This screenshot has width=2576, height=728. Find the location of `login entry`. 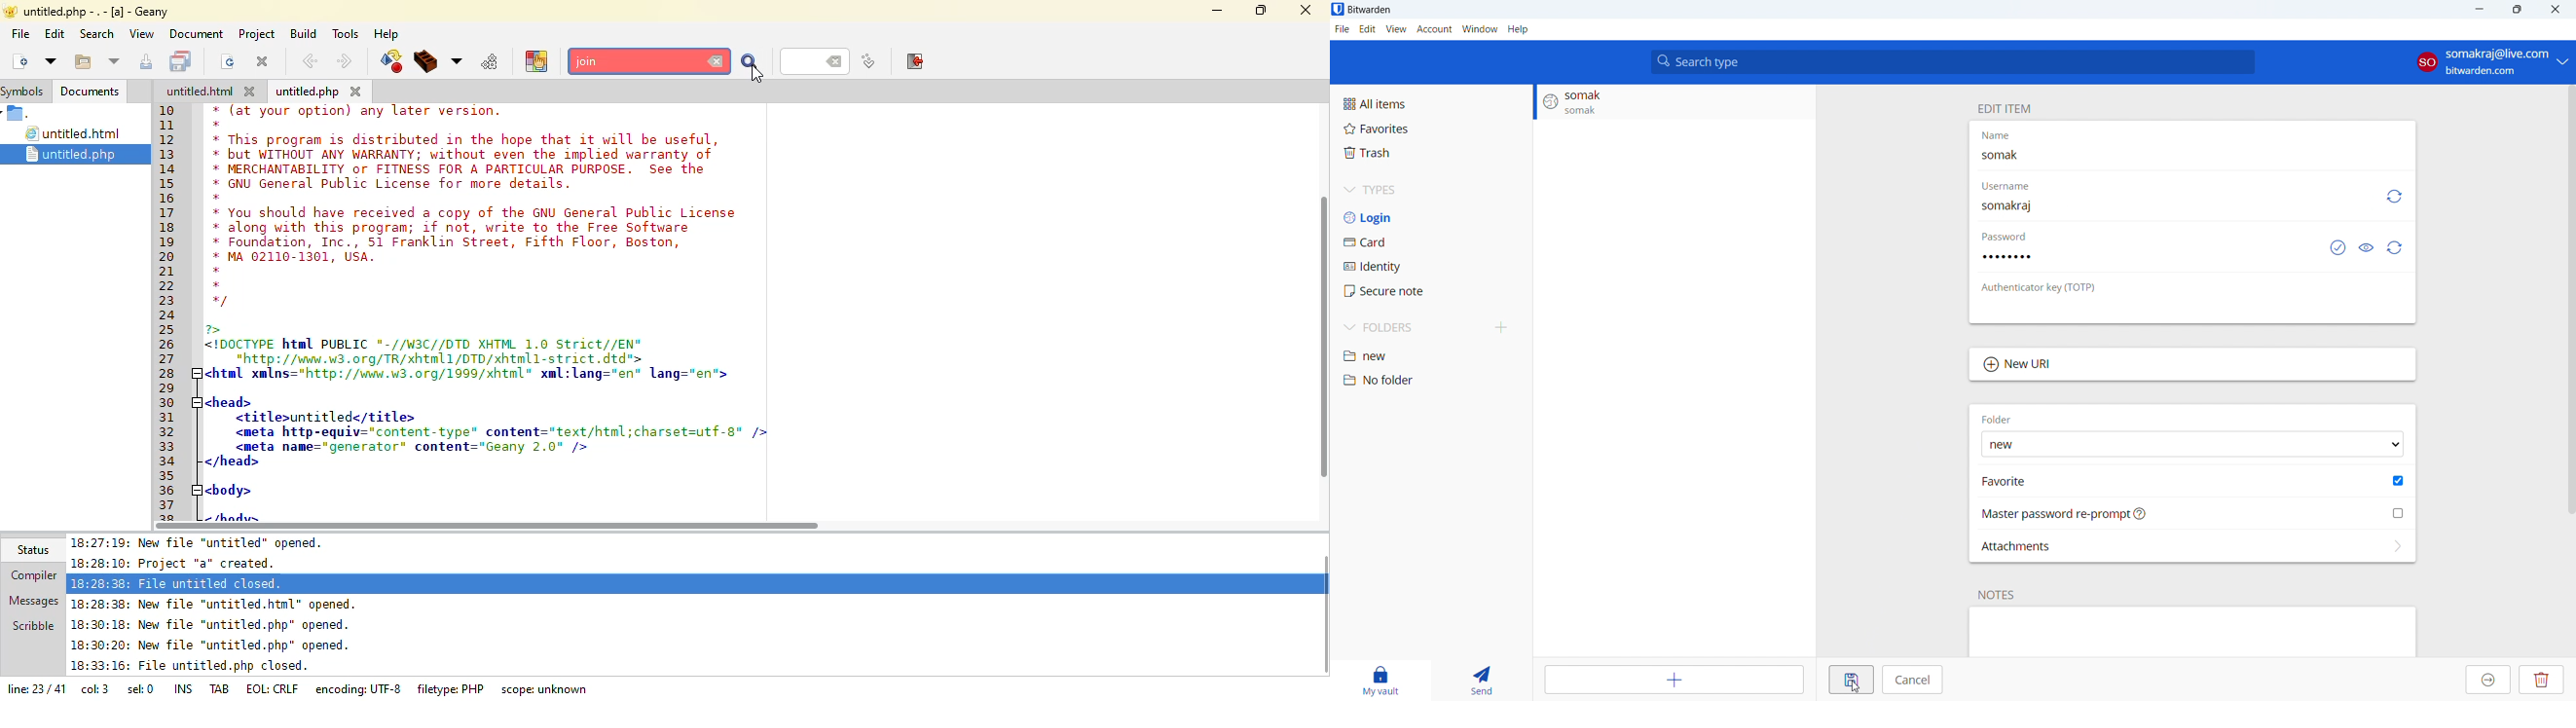

login entry is located at coordinates (1674, 103).